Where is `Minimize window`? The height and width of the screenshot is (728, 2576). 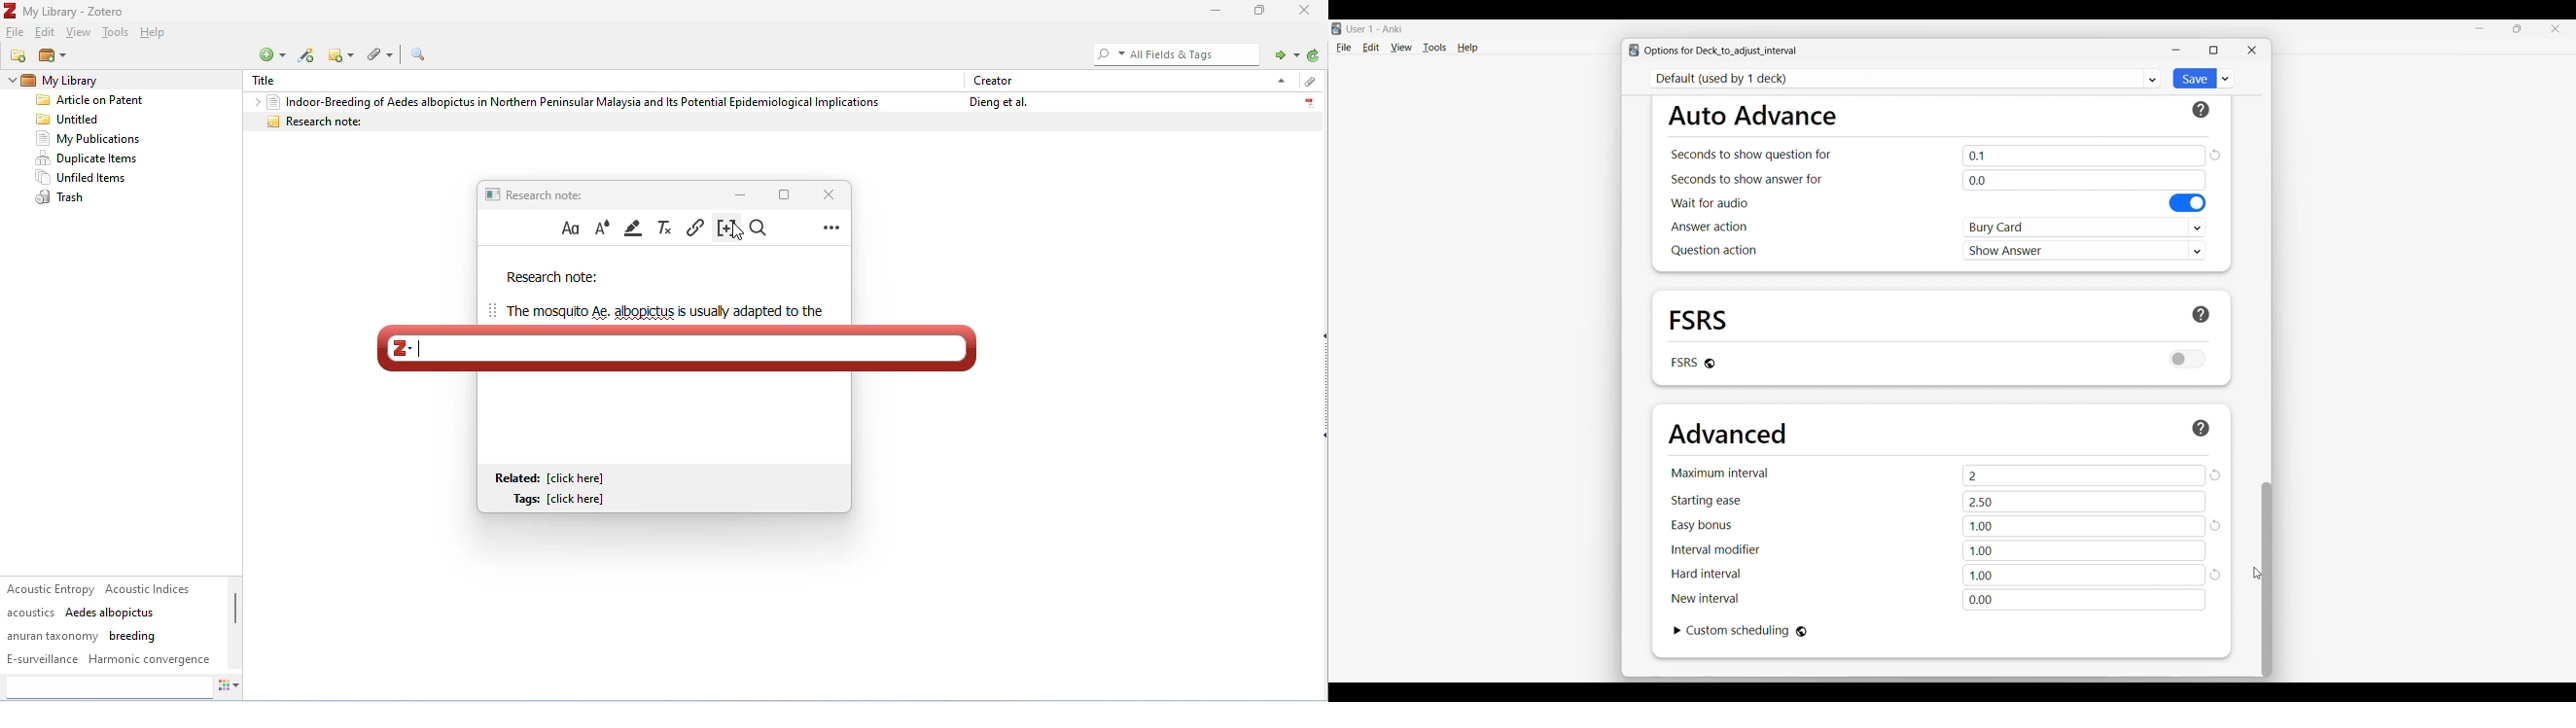
Minimize window is located at coordinates (2176, 50).